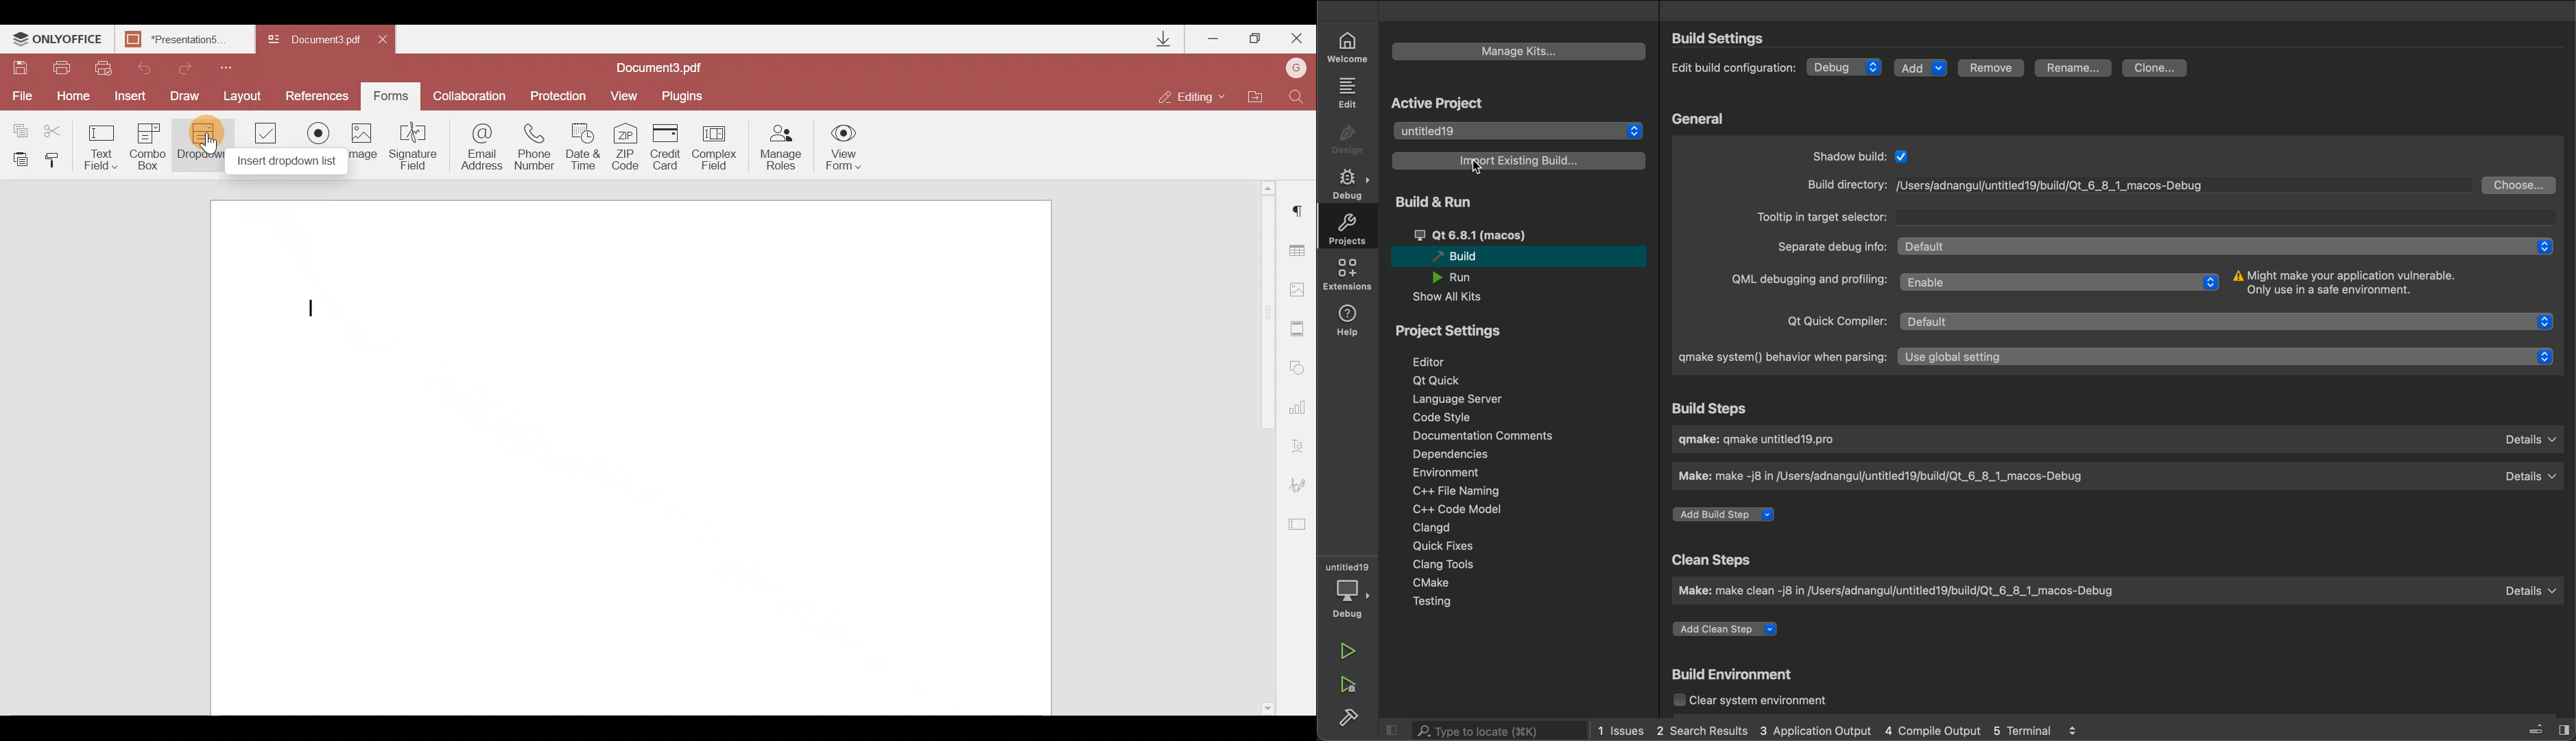 The image size is (2576, 756). What do you see at coordinates (1767, 701) in the screenshot?
I see `clear system ` at bounding box center [1767, 701].